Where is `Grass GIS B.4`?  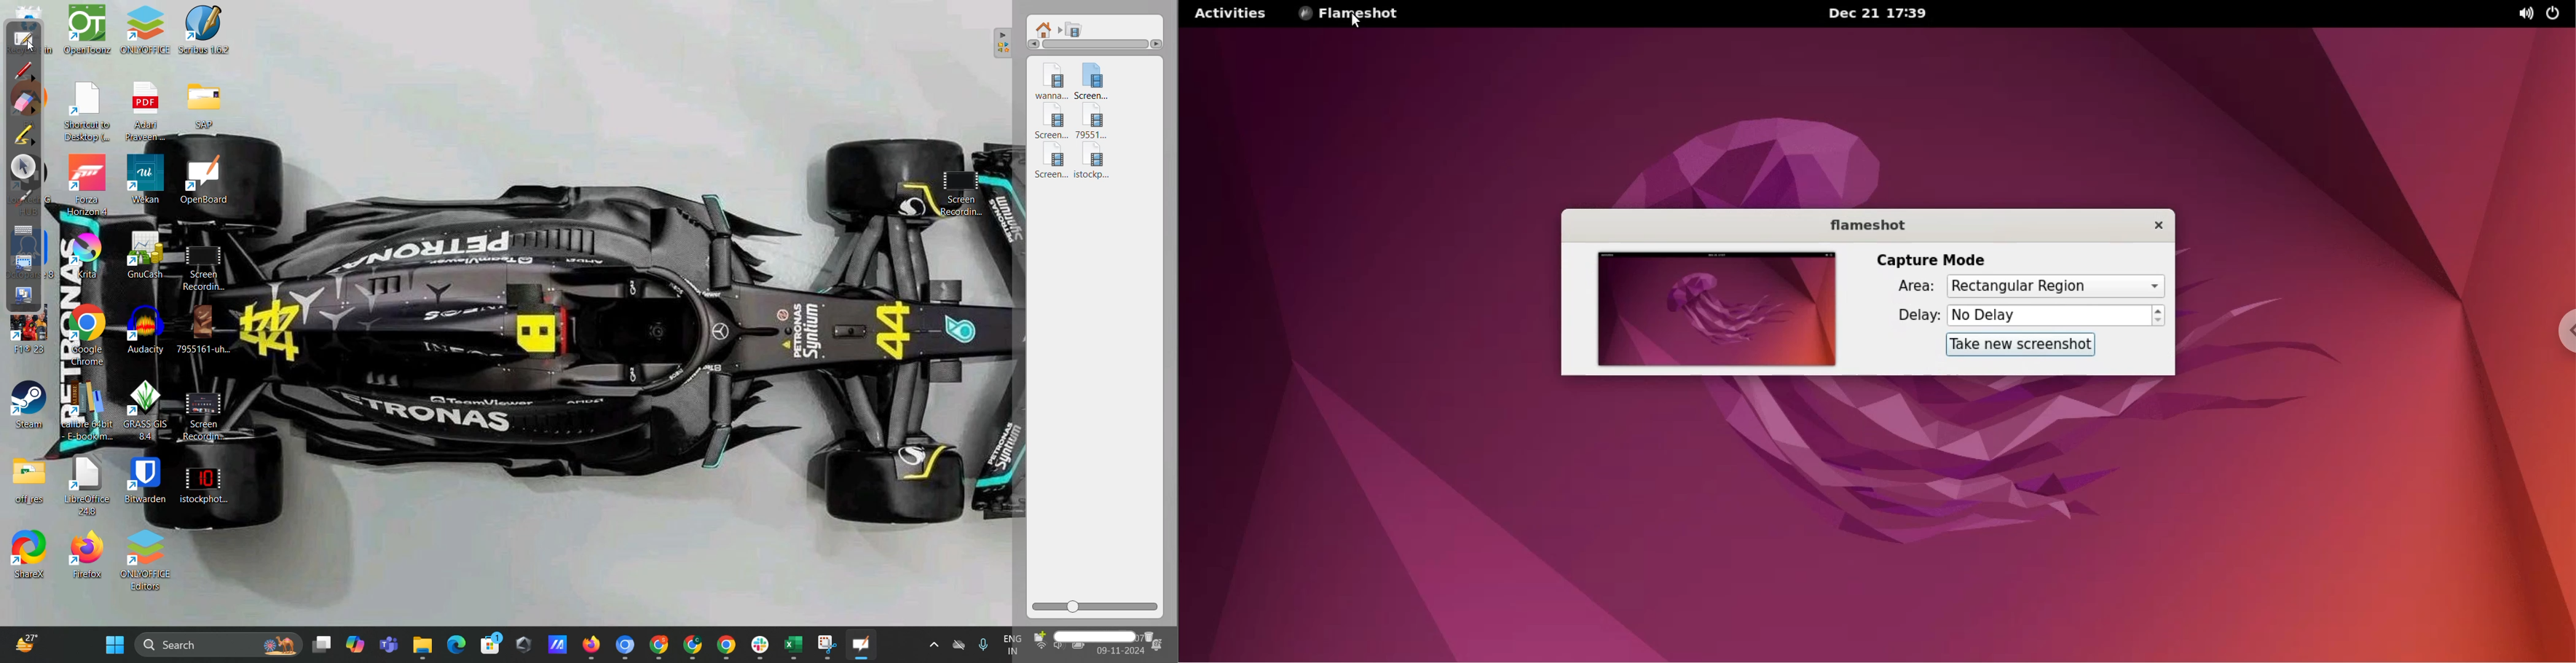 Grass GIS B.4 is located at coordinates (146, 409).